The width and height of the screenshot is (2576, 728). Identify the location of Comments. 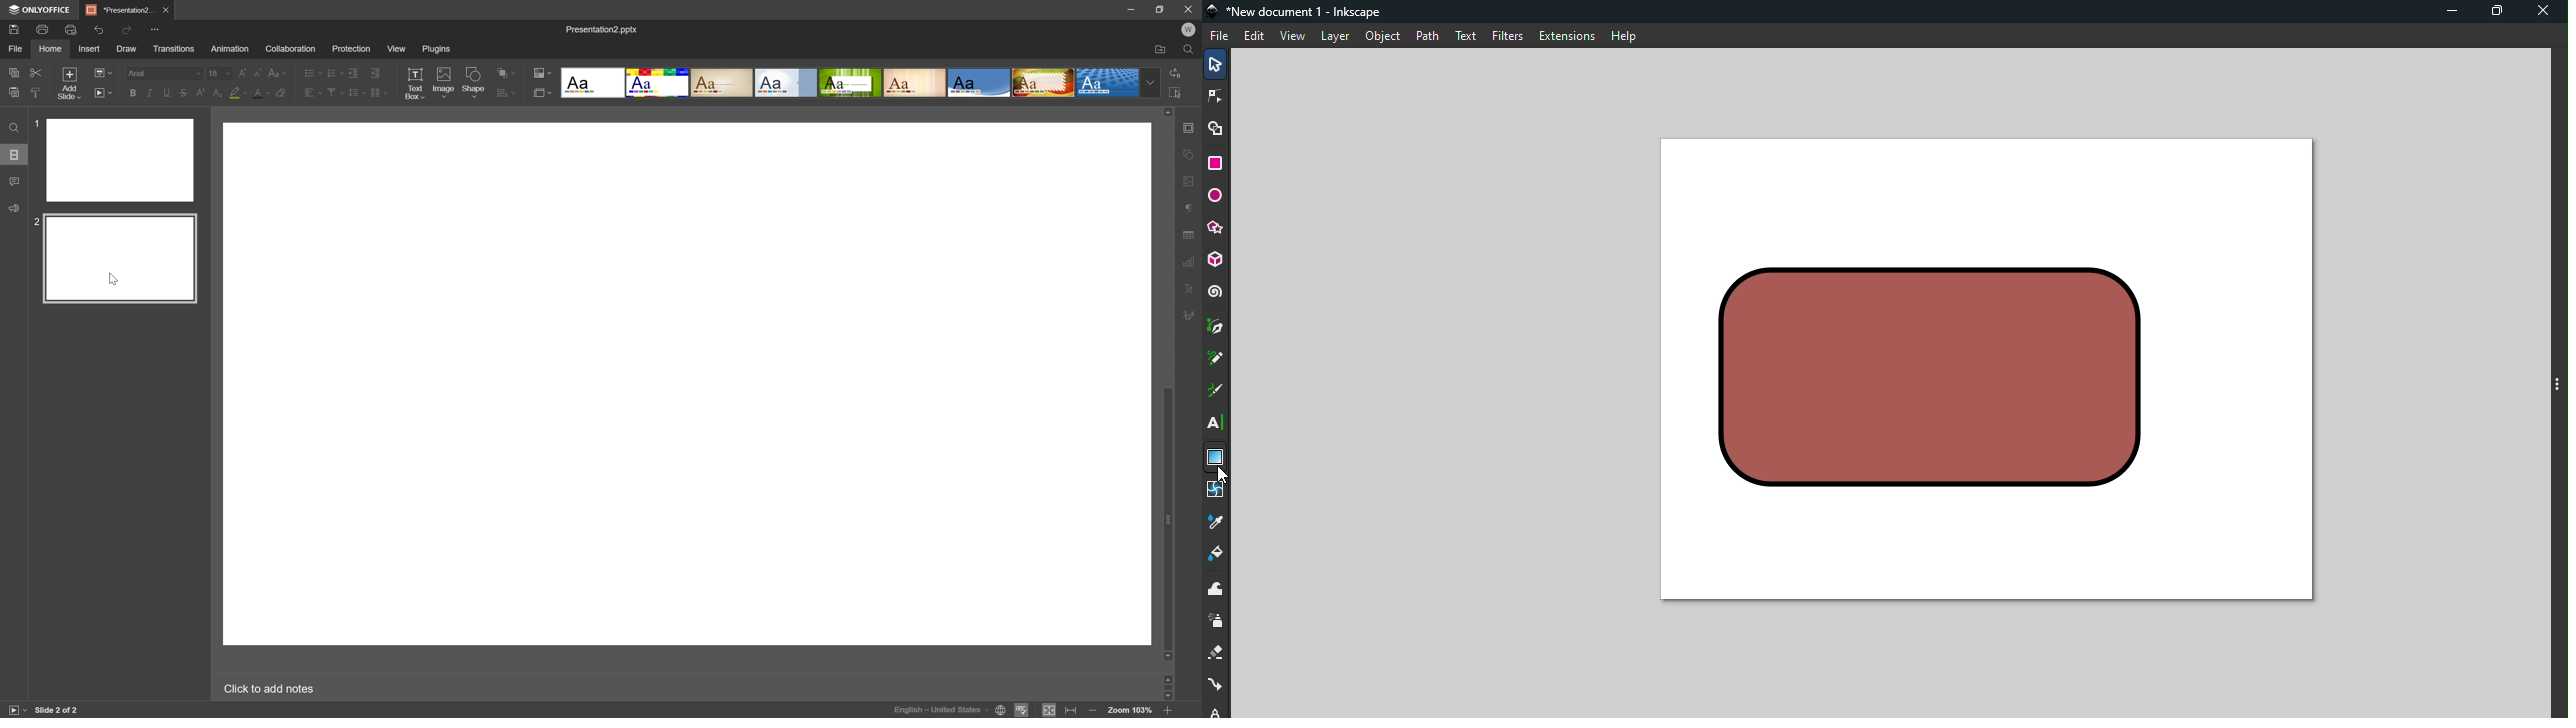
(14, 181).